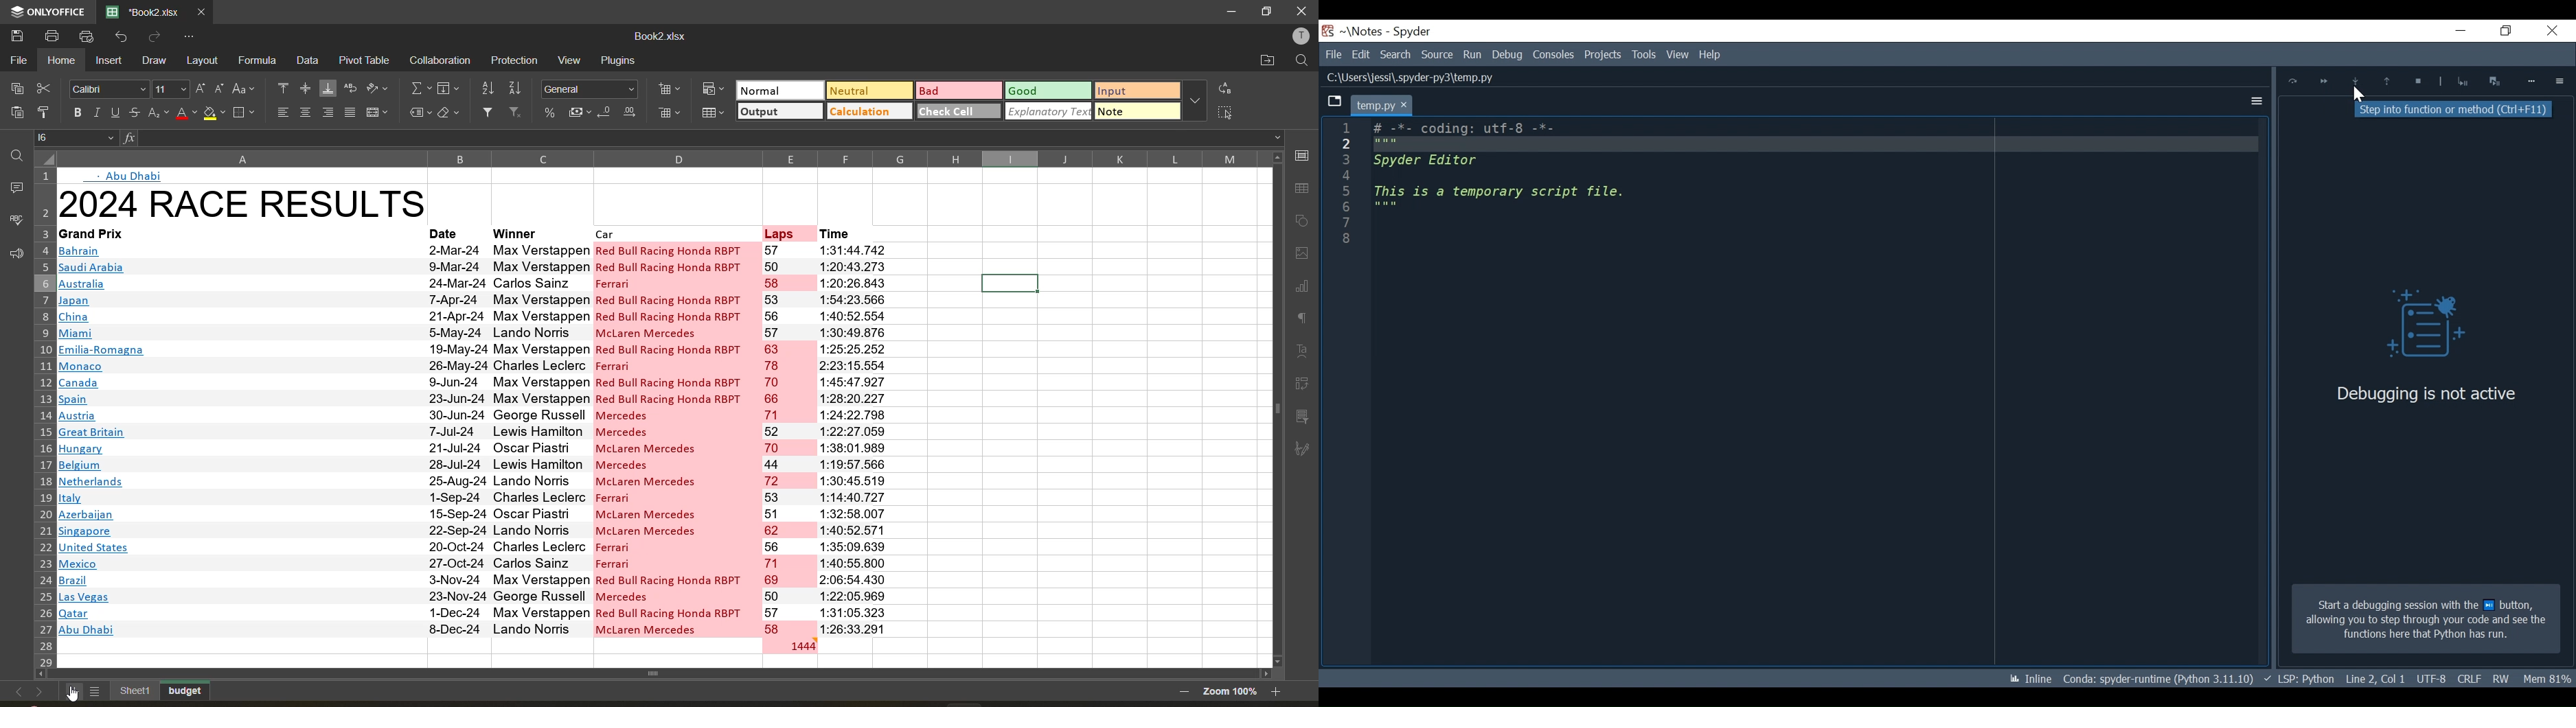 This screenshot has height=728, width=2576. Describe the element at coordinates (2560, 81) in the screenshot. I see `Options` at that location.